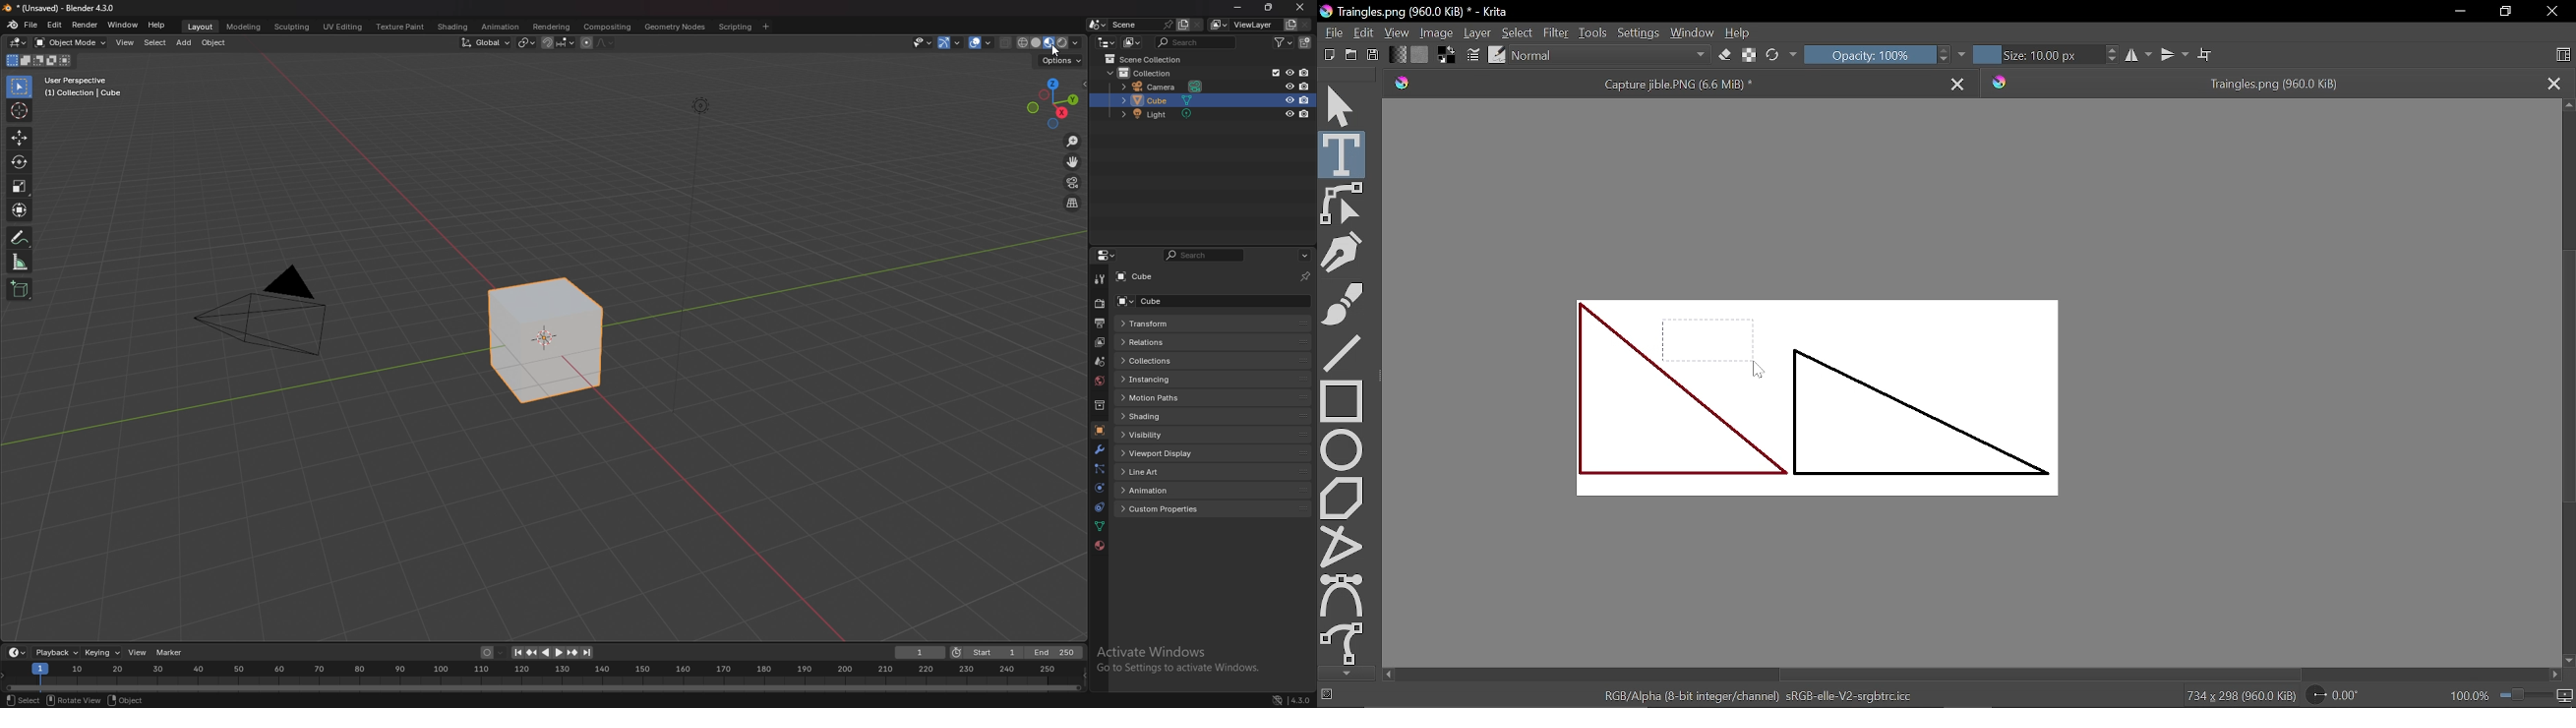 The width and height of the screenshot is (2576, 728). I want to click on current frame, so click(922, 652).